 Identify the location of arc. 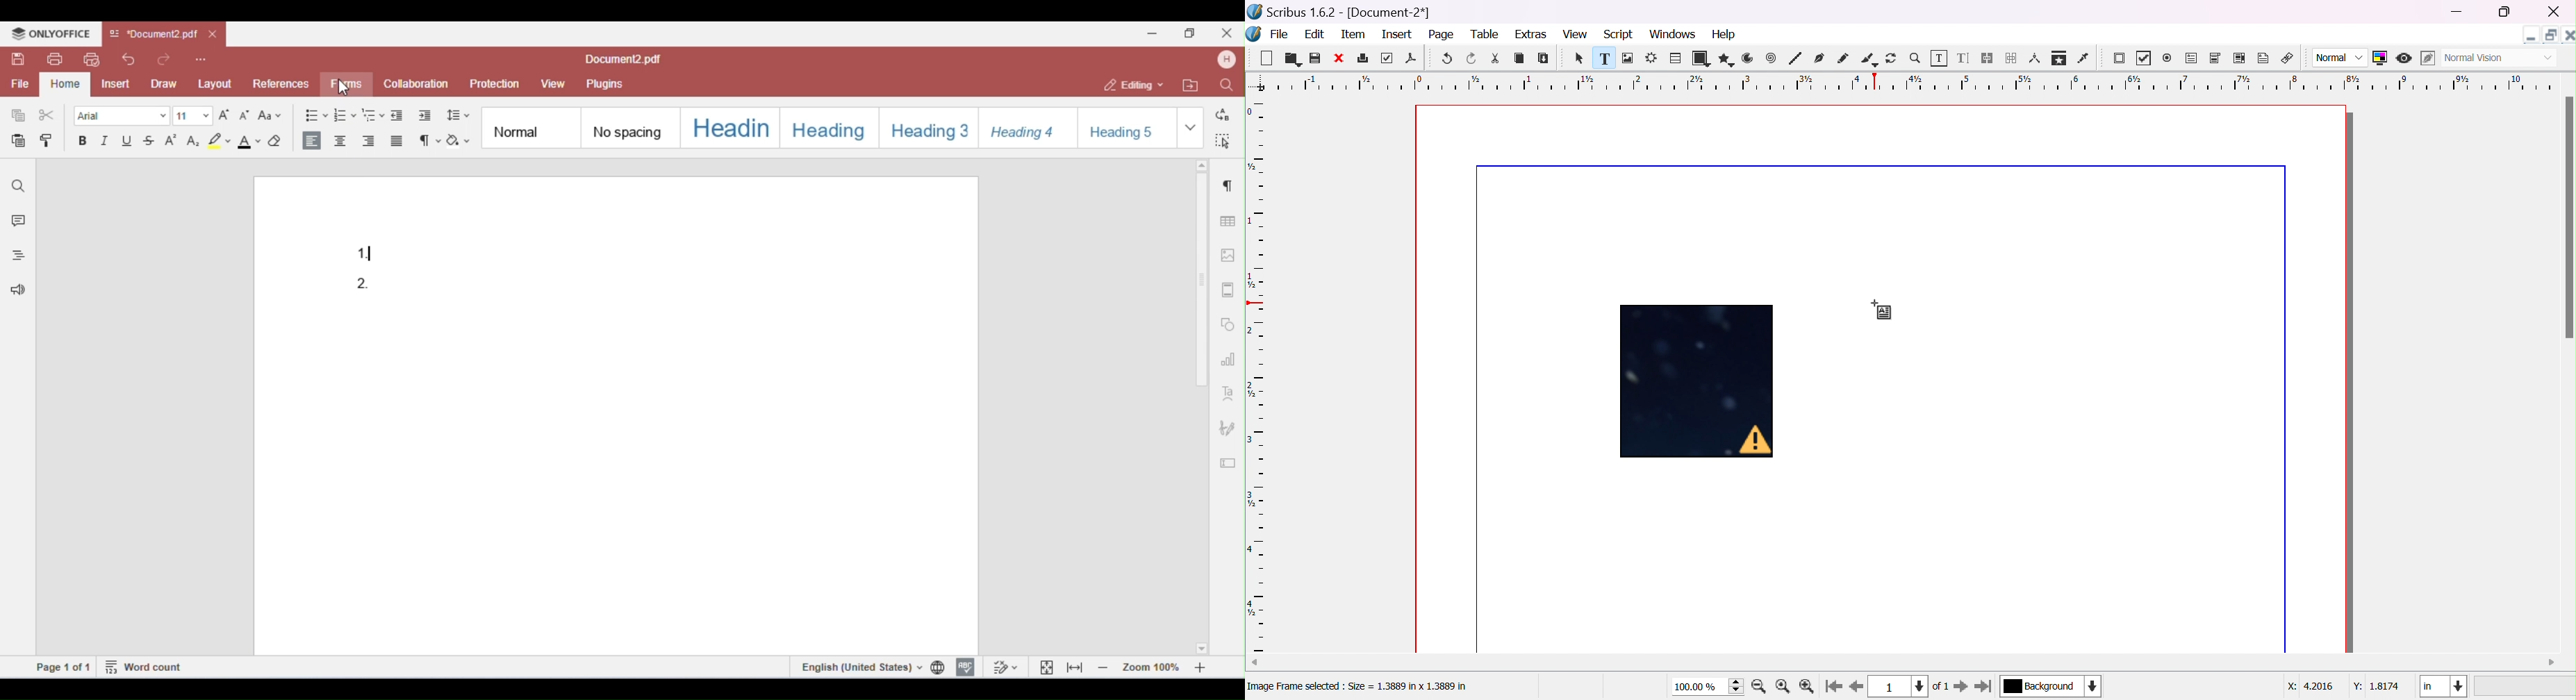
(1749, 58).